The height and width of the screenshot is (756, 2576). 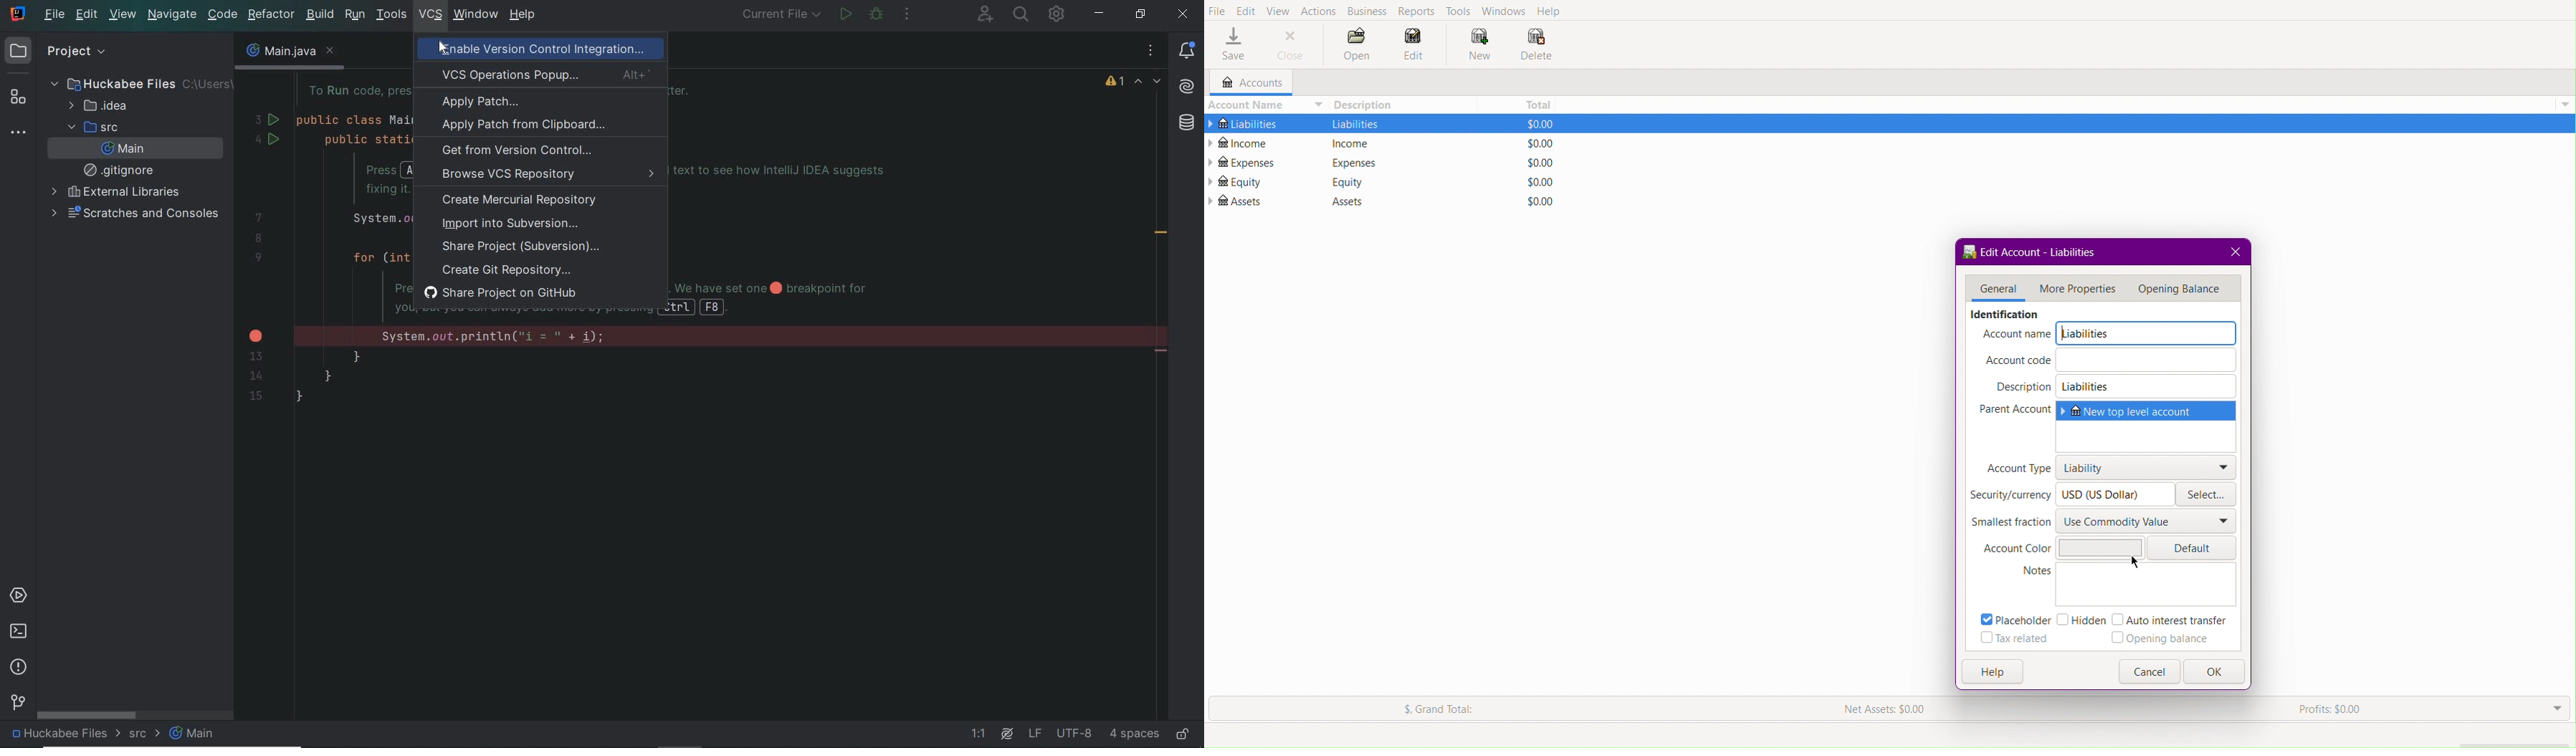 I want to click on Income, so click(x=1241, y=142).